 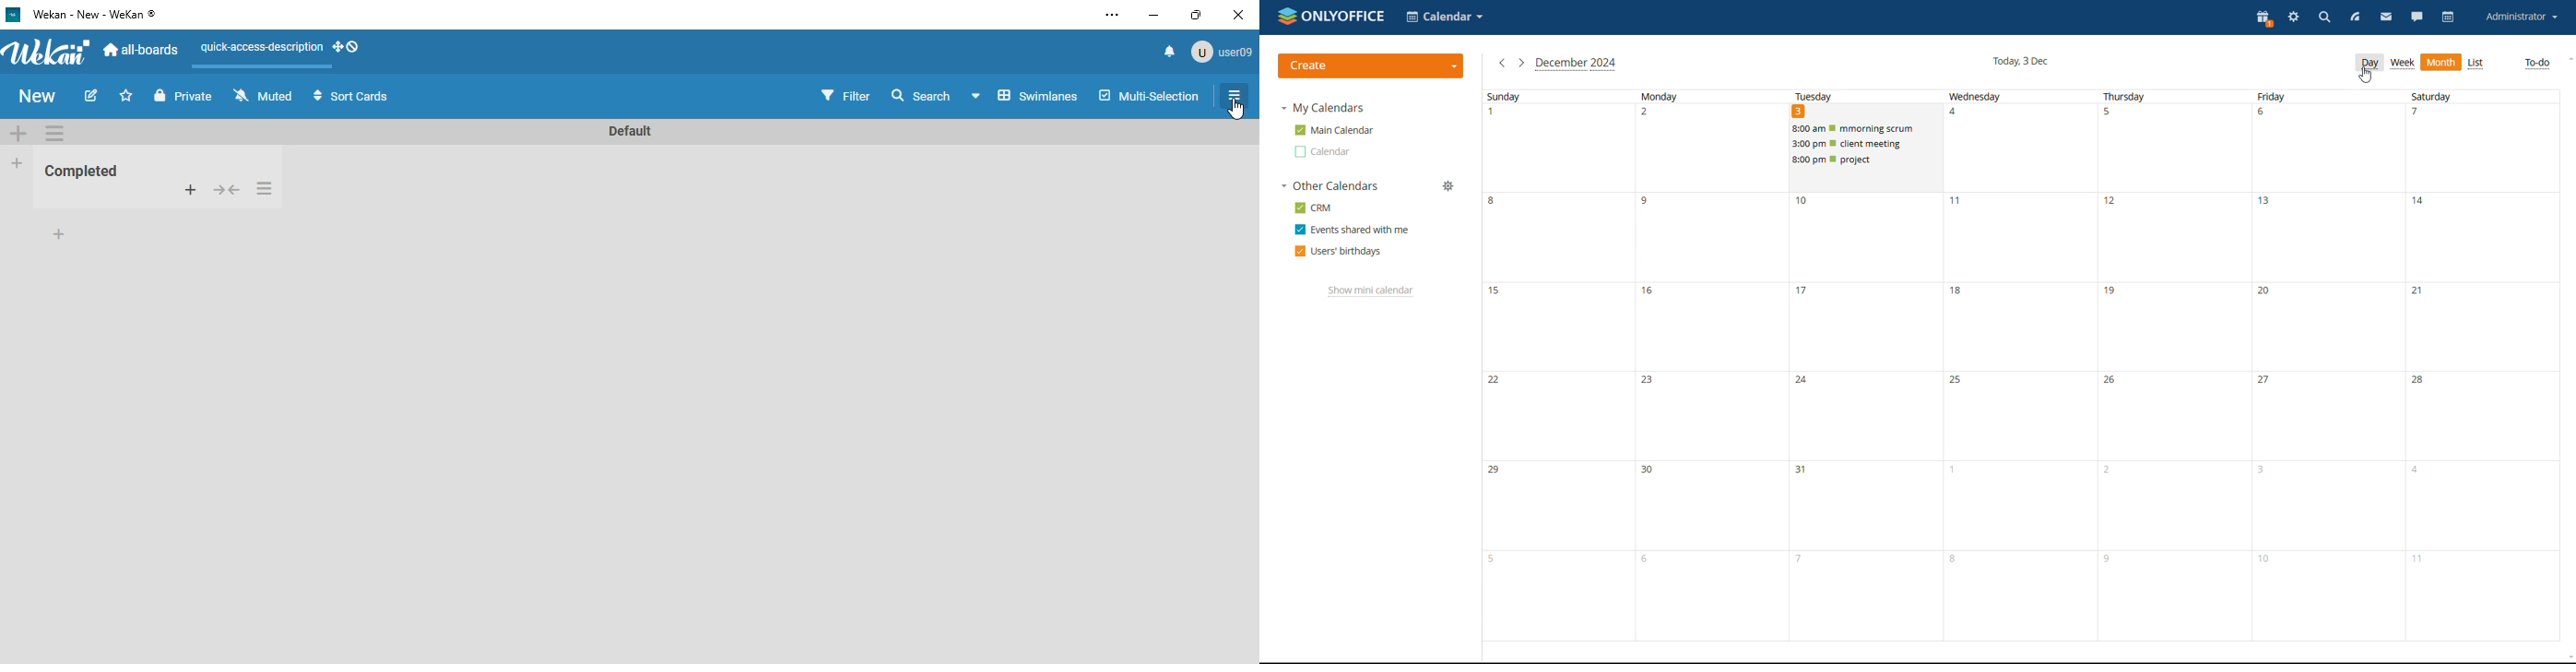 What do you see at coordinates (58, 132) in the screenshot?
I see `list actions` at bounding box center [58, 132].